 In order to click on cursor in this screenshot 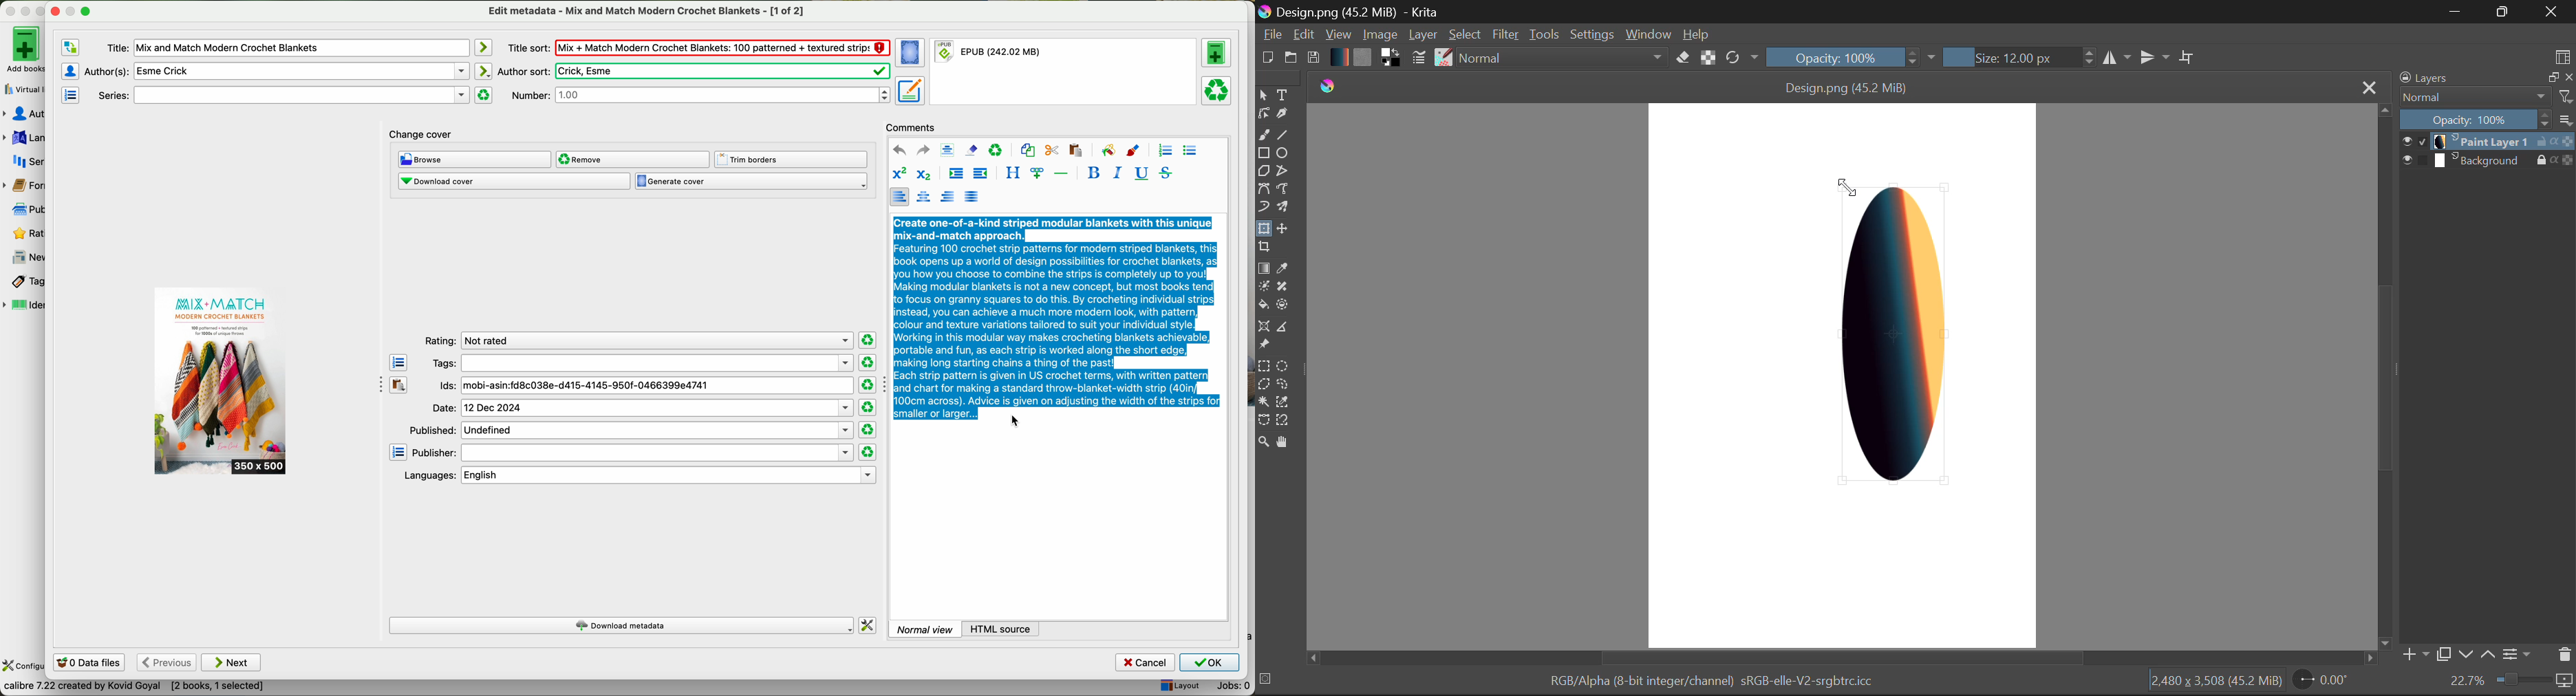, I will do `click(1017, 421)`.